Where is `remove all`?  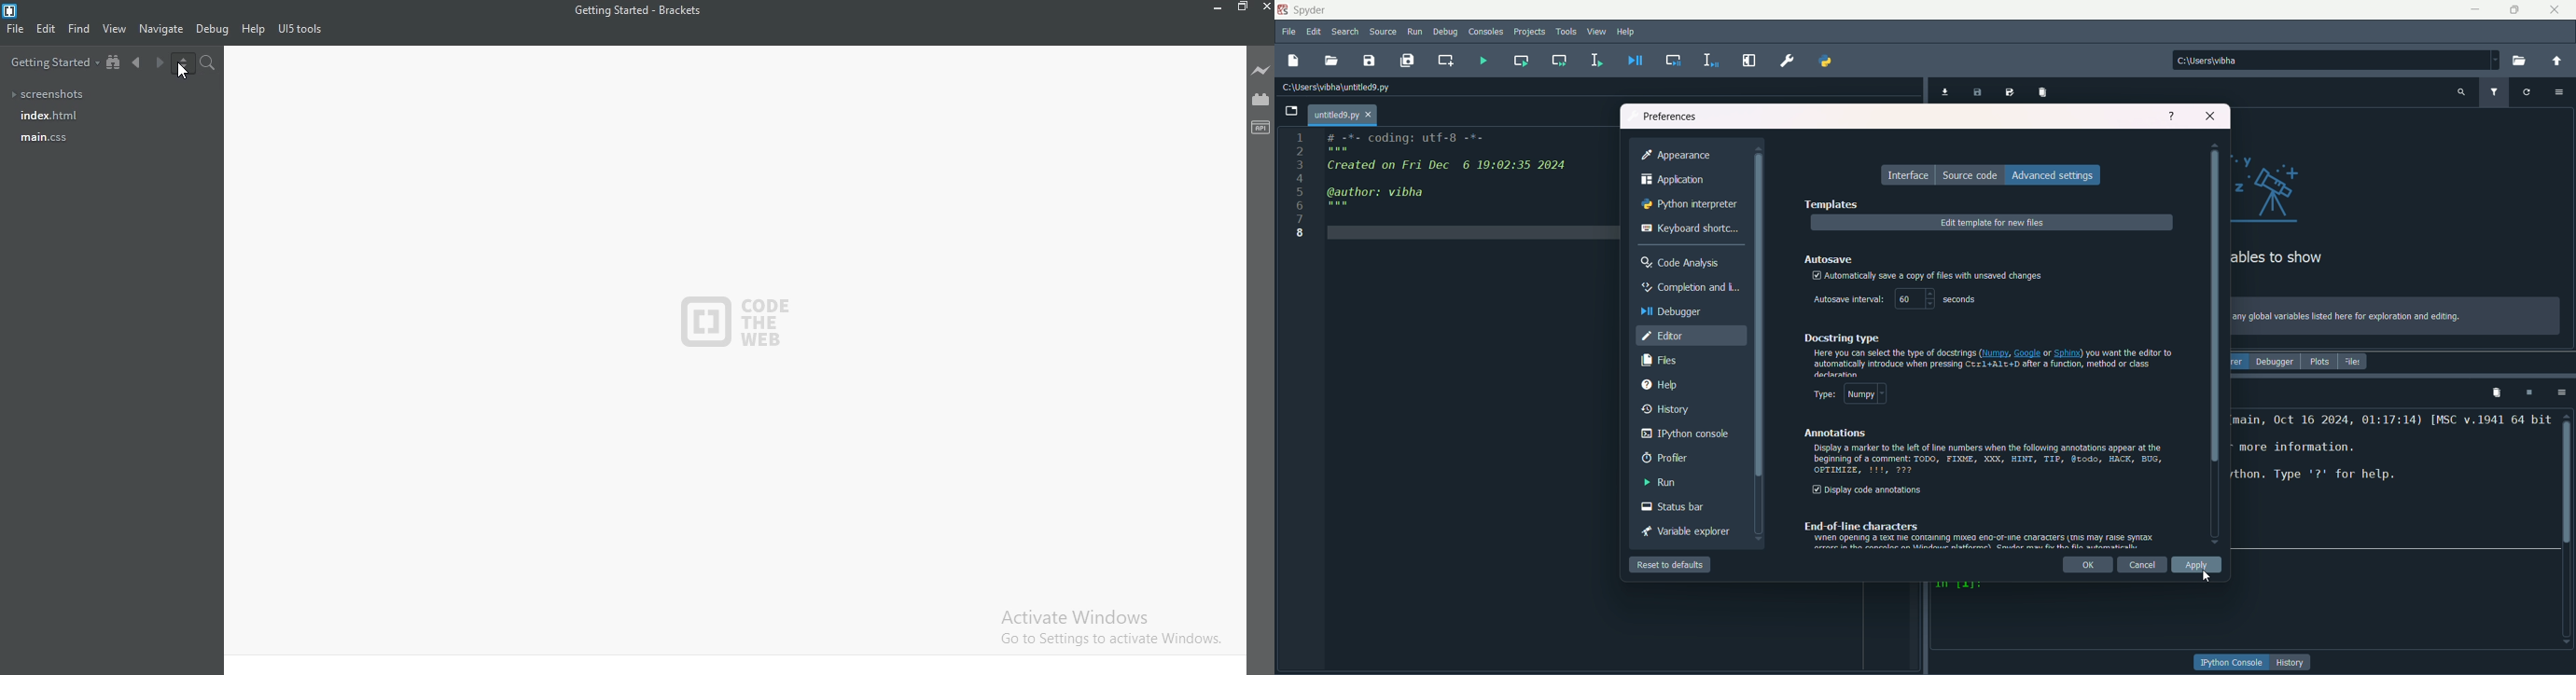 remove all is located at coordinates (2495, 392).